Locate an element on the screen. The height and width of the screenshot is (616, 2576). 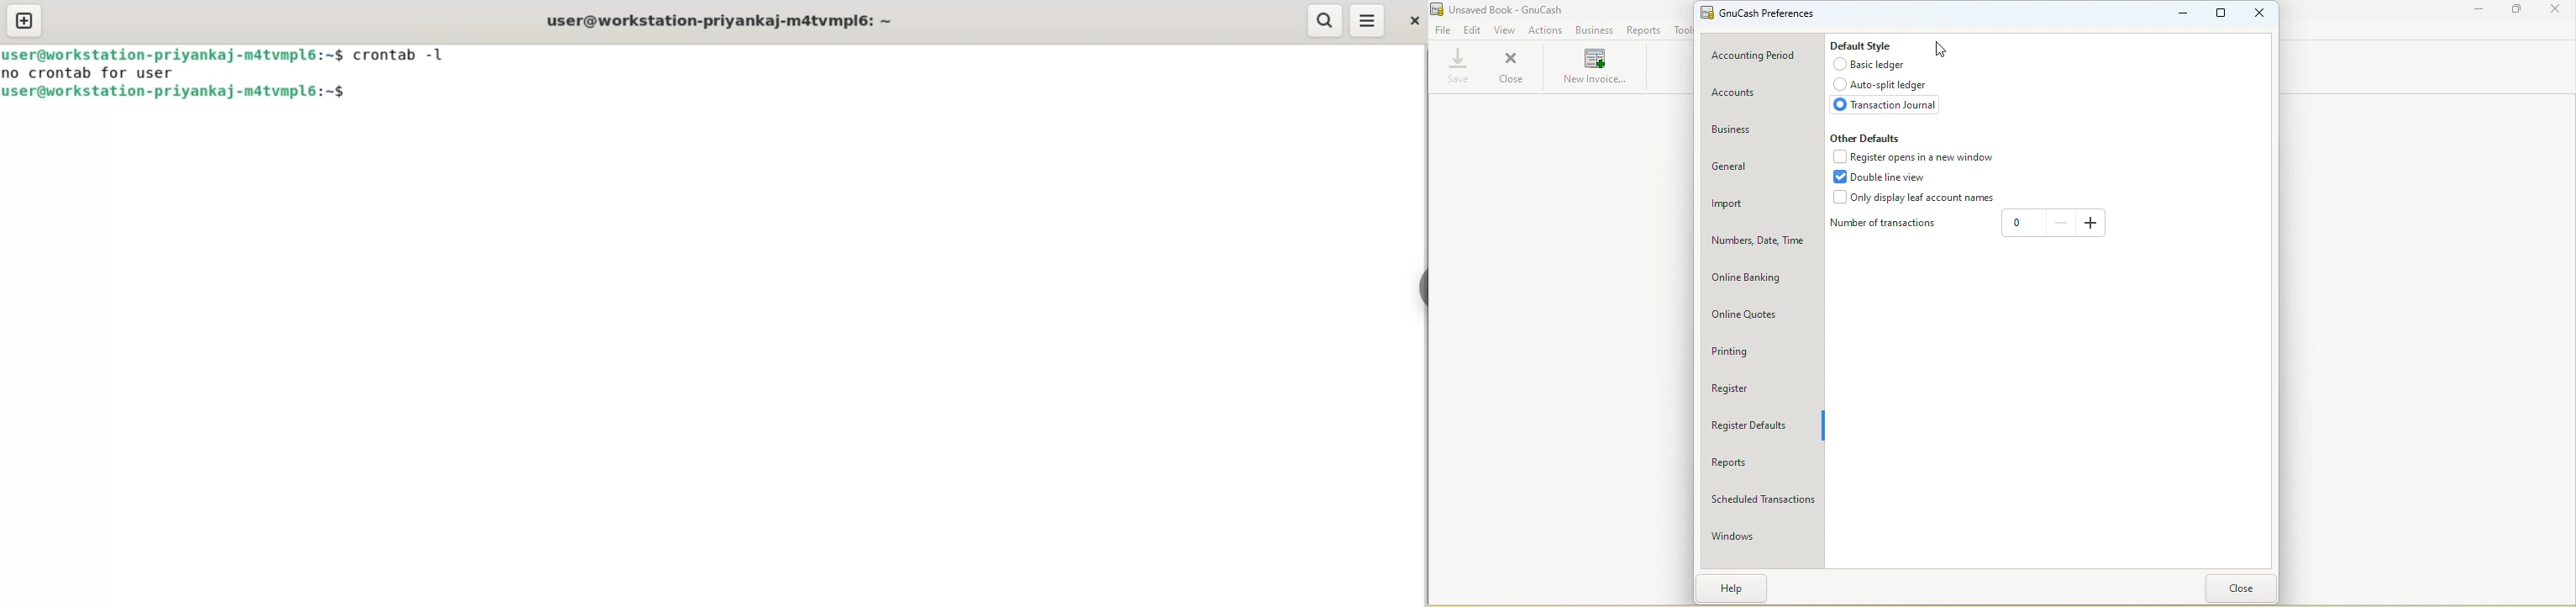
Number of transactions is located at coordinates (1886, 226).